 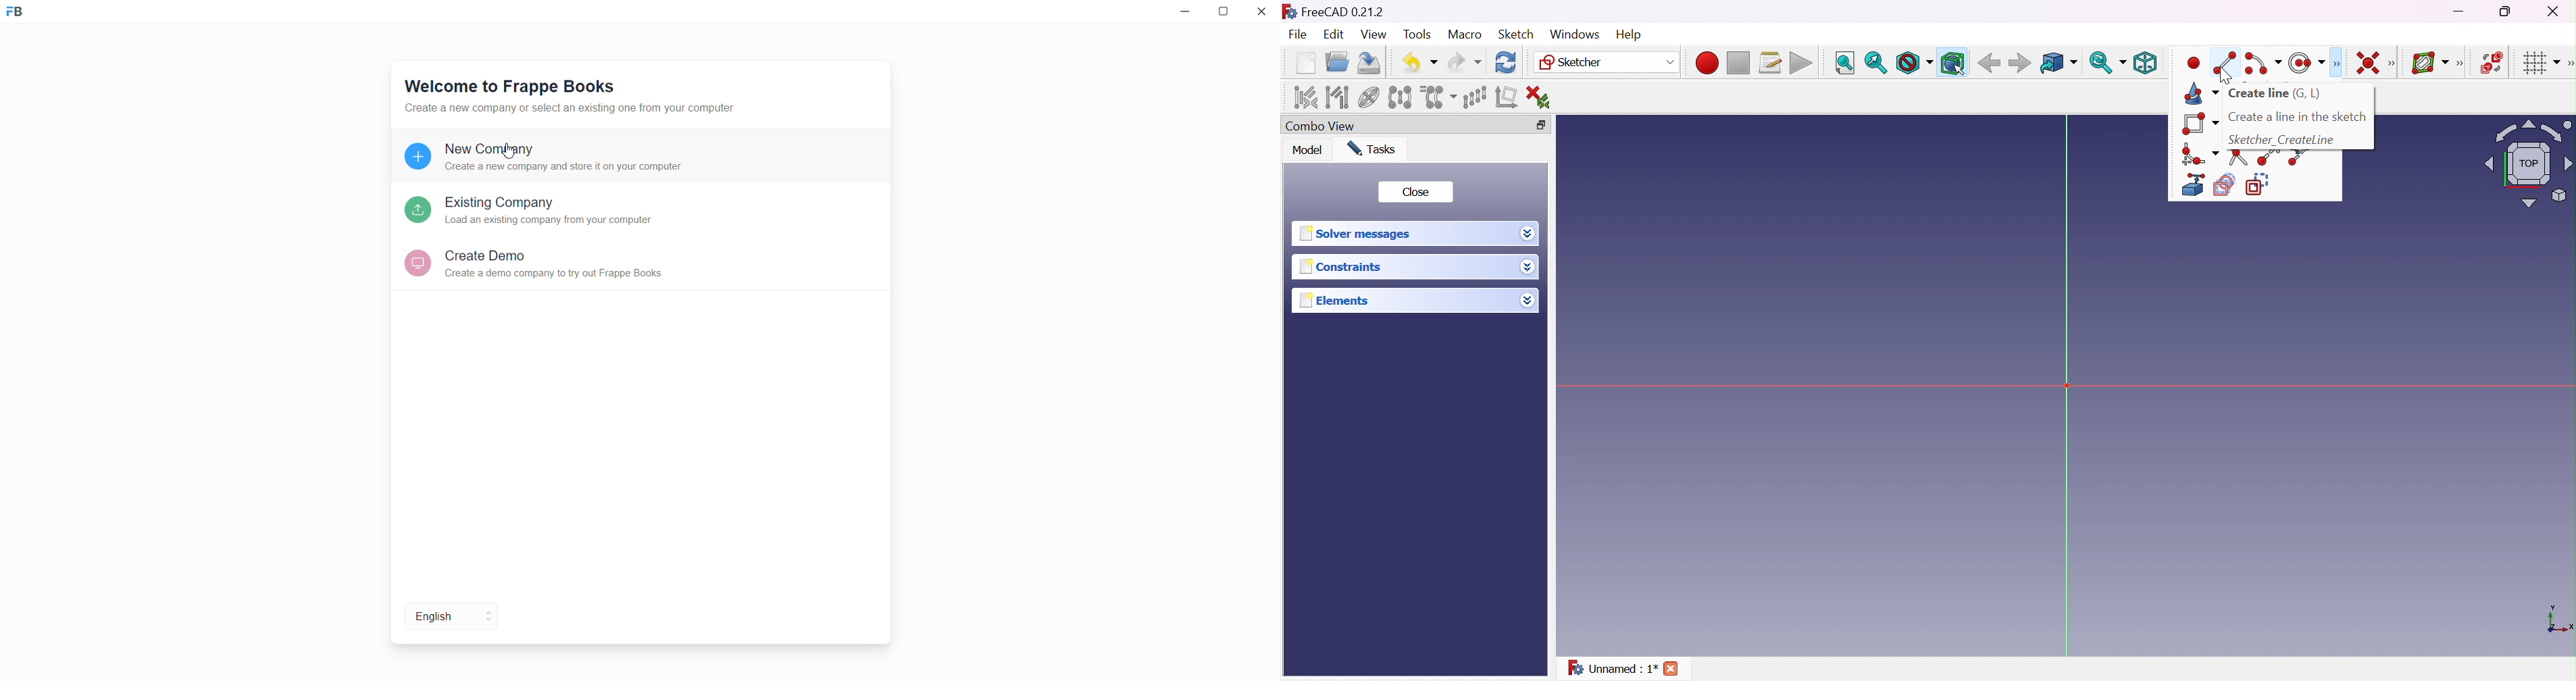 What do you see at coordinates (2267, 159) in the screenshot?
I see `Extend edge` at bounding box center [2267, 159].